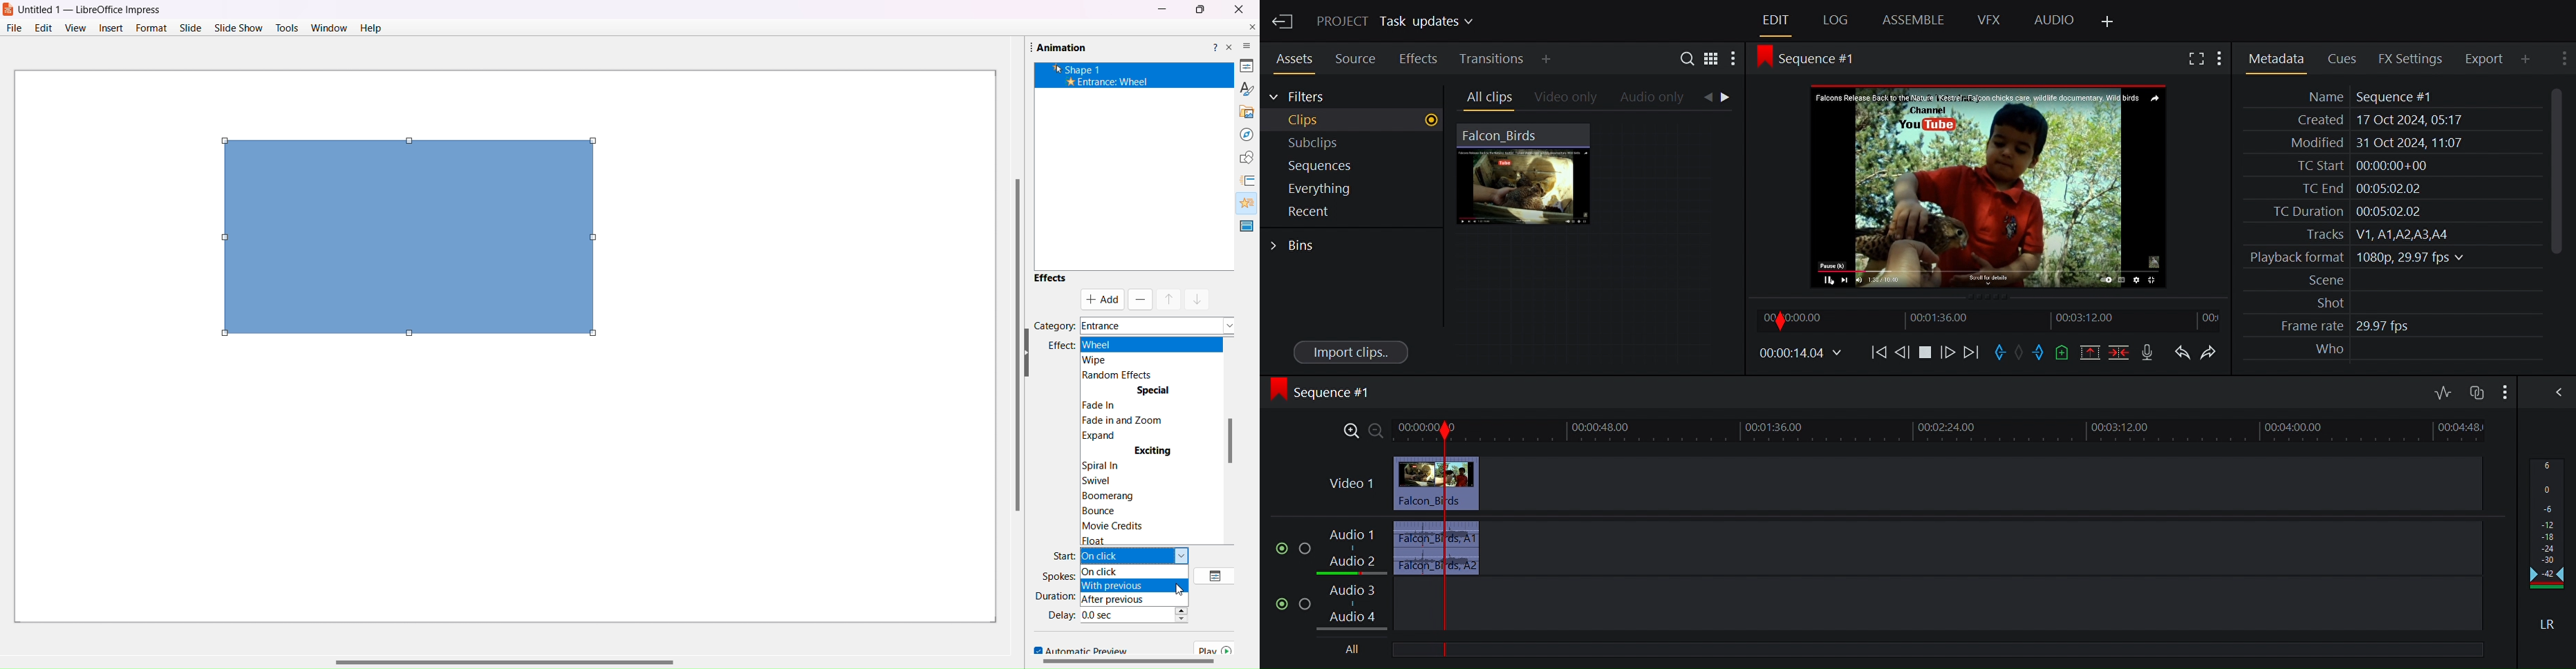  I want to click on Created 17 Oct 2024, 05:17, so click(2374, 120).